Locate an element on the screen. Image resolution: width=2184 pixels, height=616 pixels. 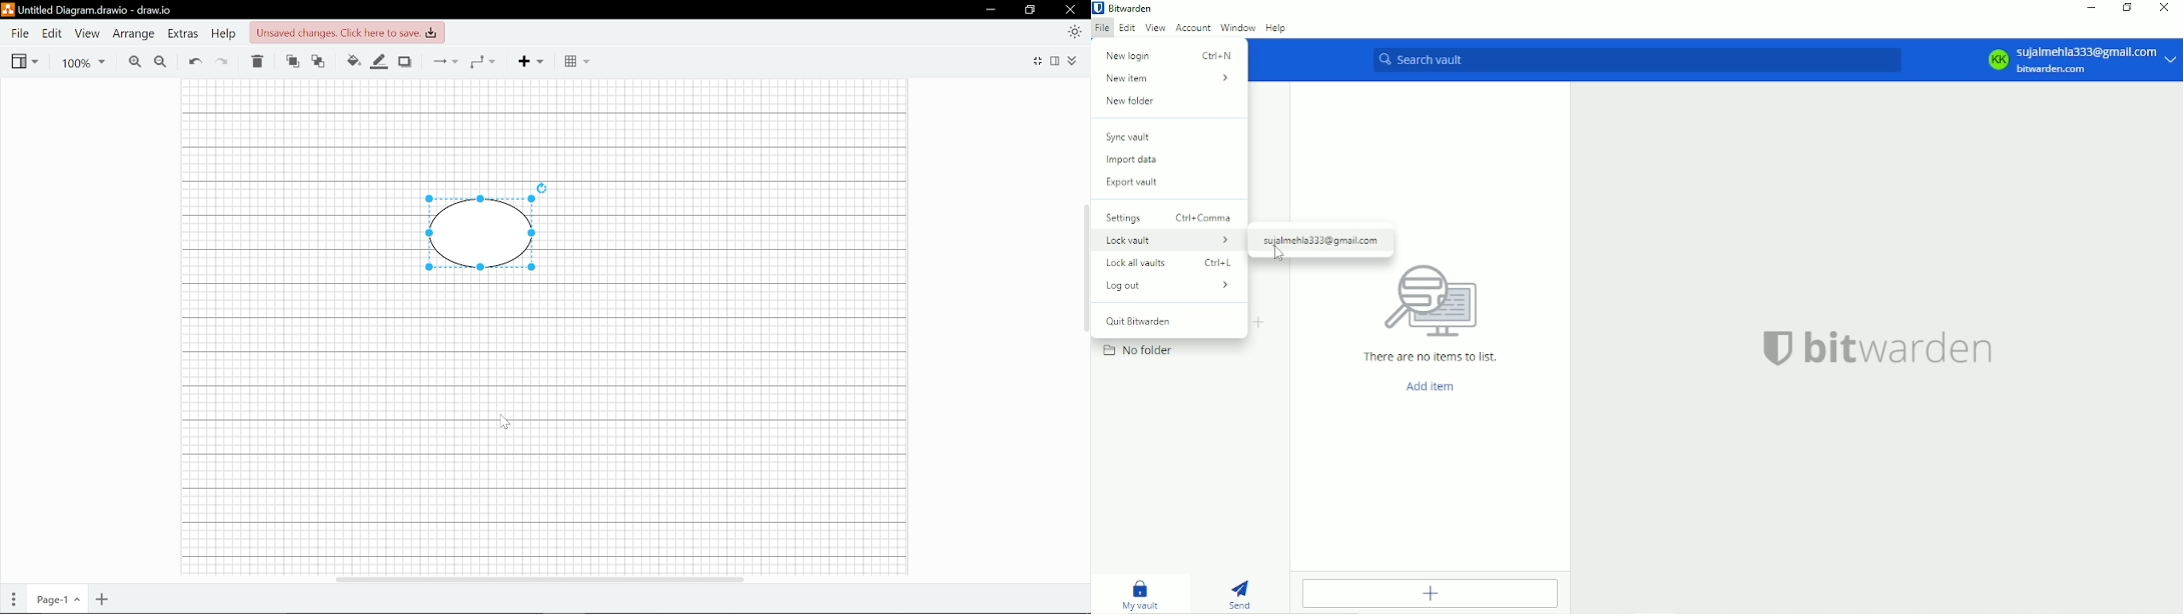
Connector is located at coordinates (446, 61).